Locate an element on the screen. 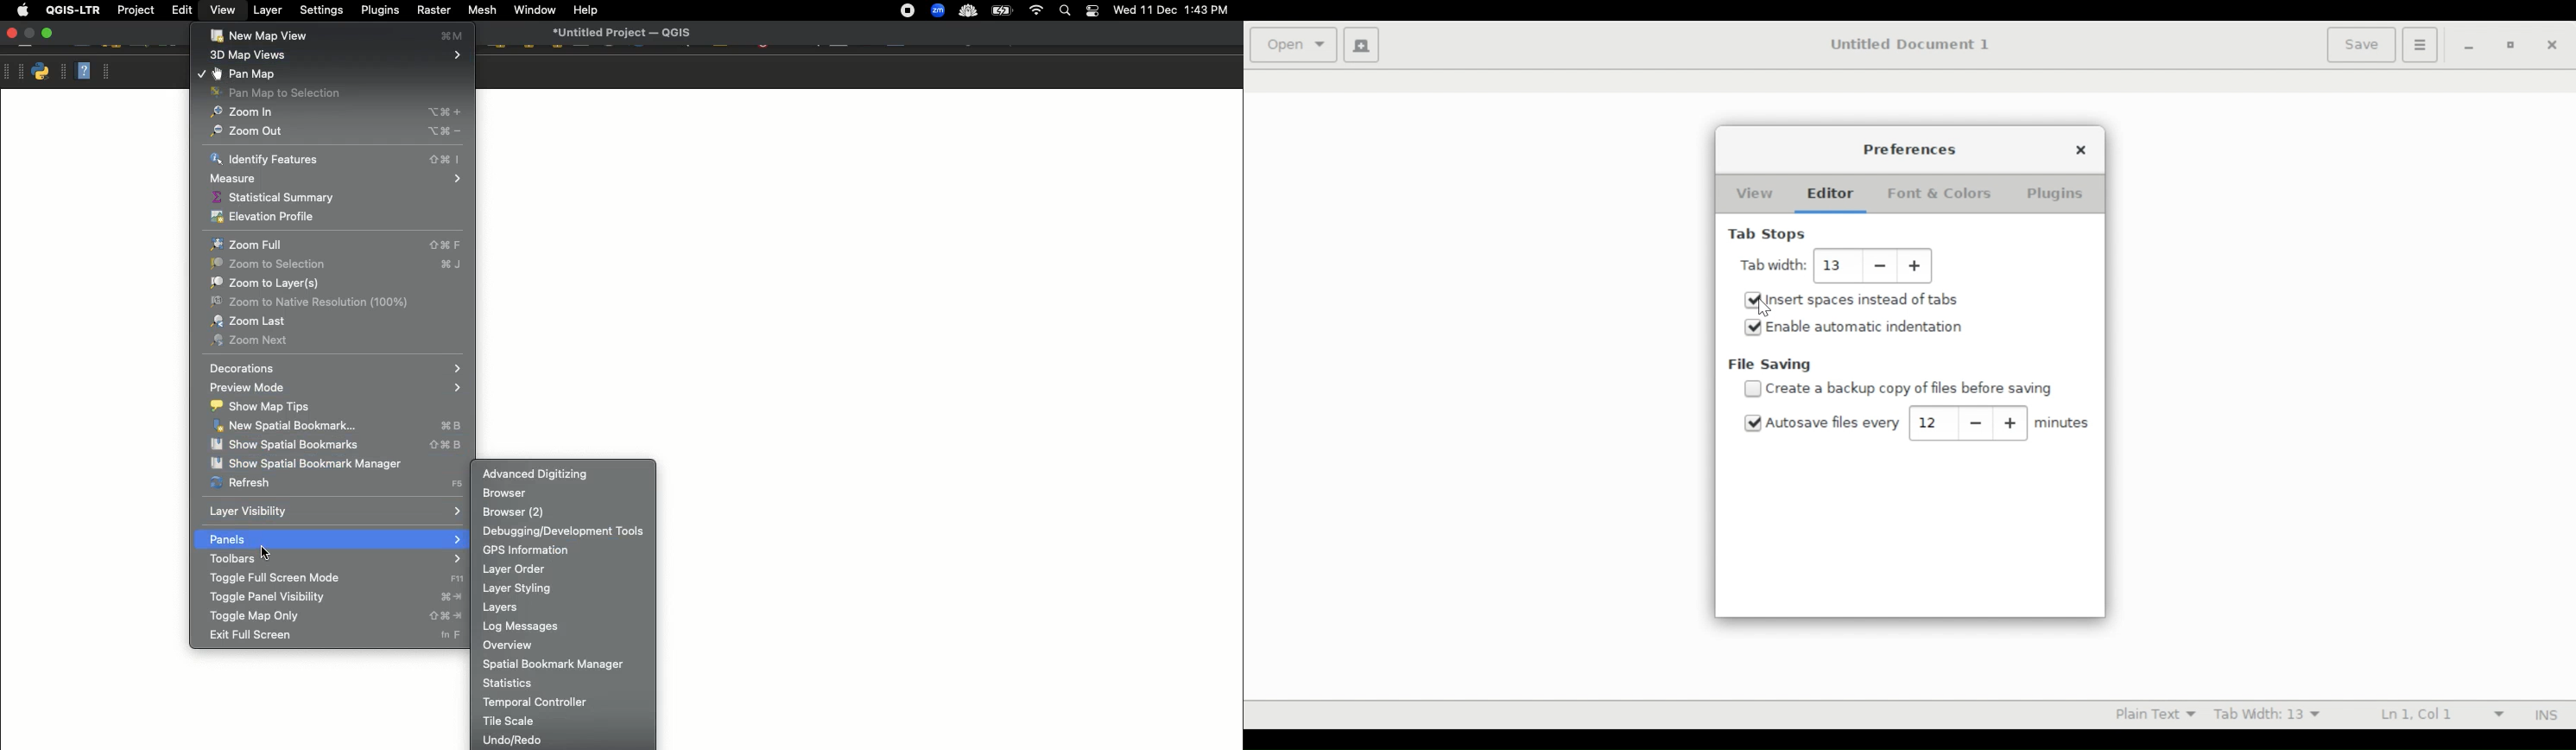  1:43 PM is located at coordinates (1209, 10).